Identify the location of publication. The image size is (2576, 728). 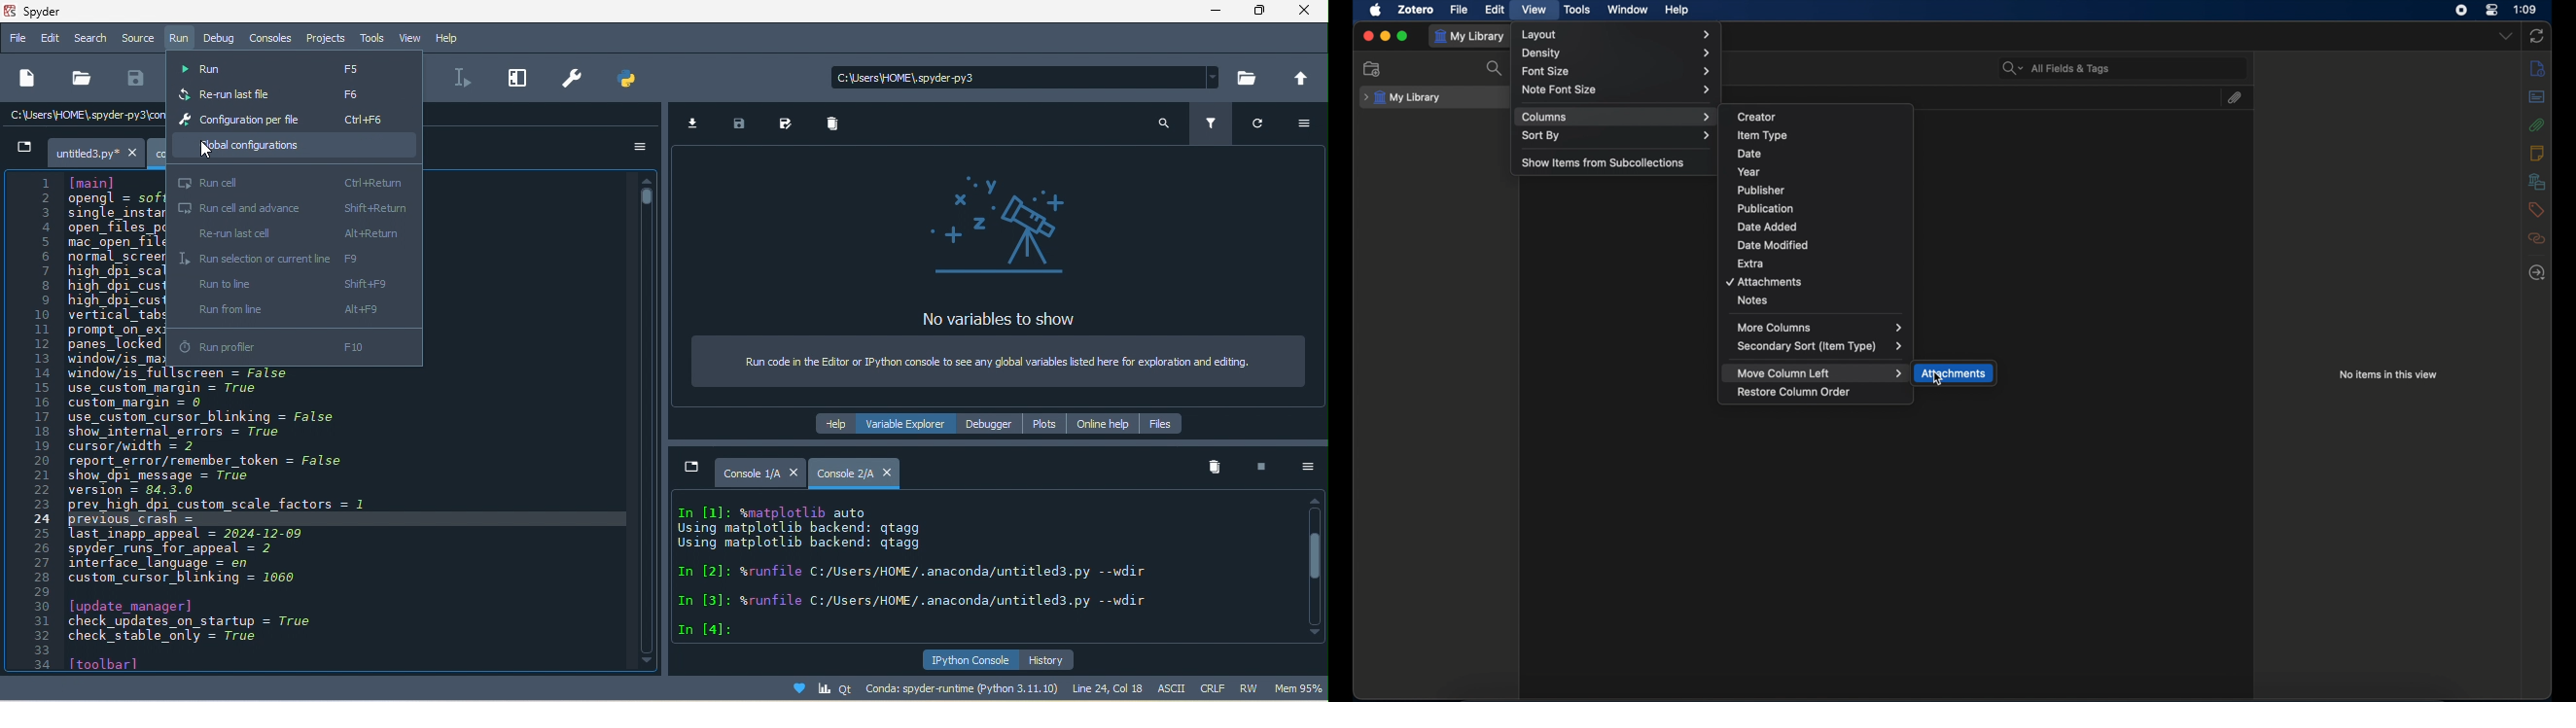
(1766, 208).